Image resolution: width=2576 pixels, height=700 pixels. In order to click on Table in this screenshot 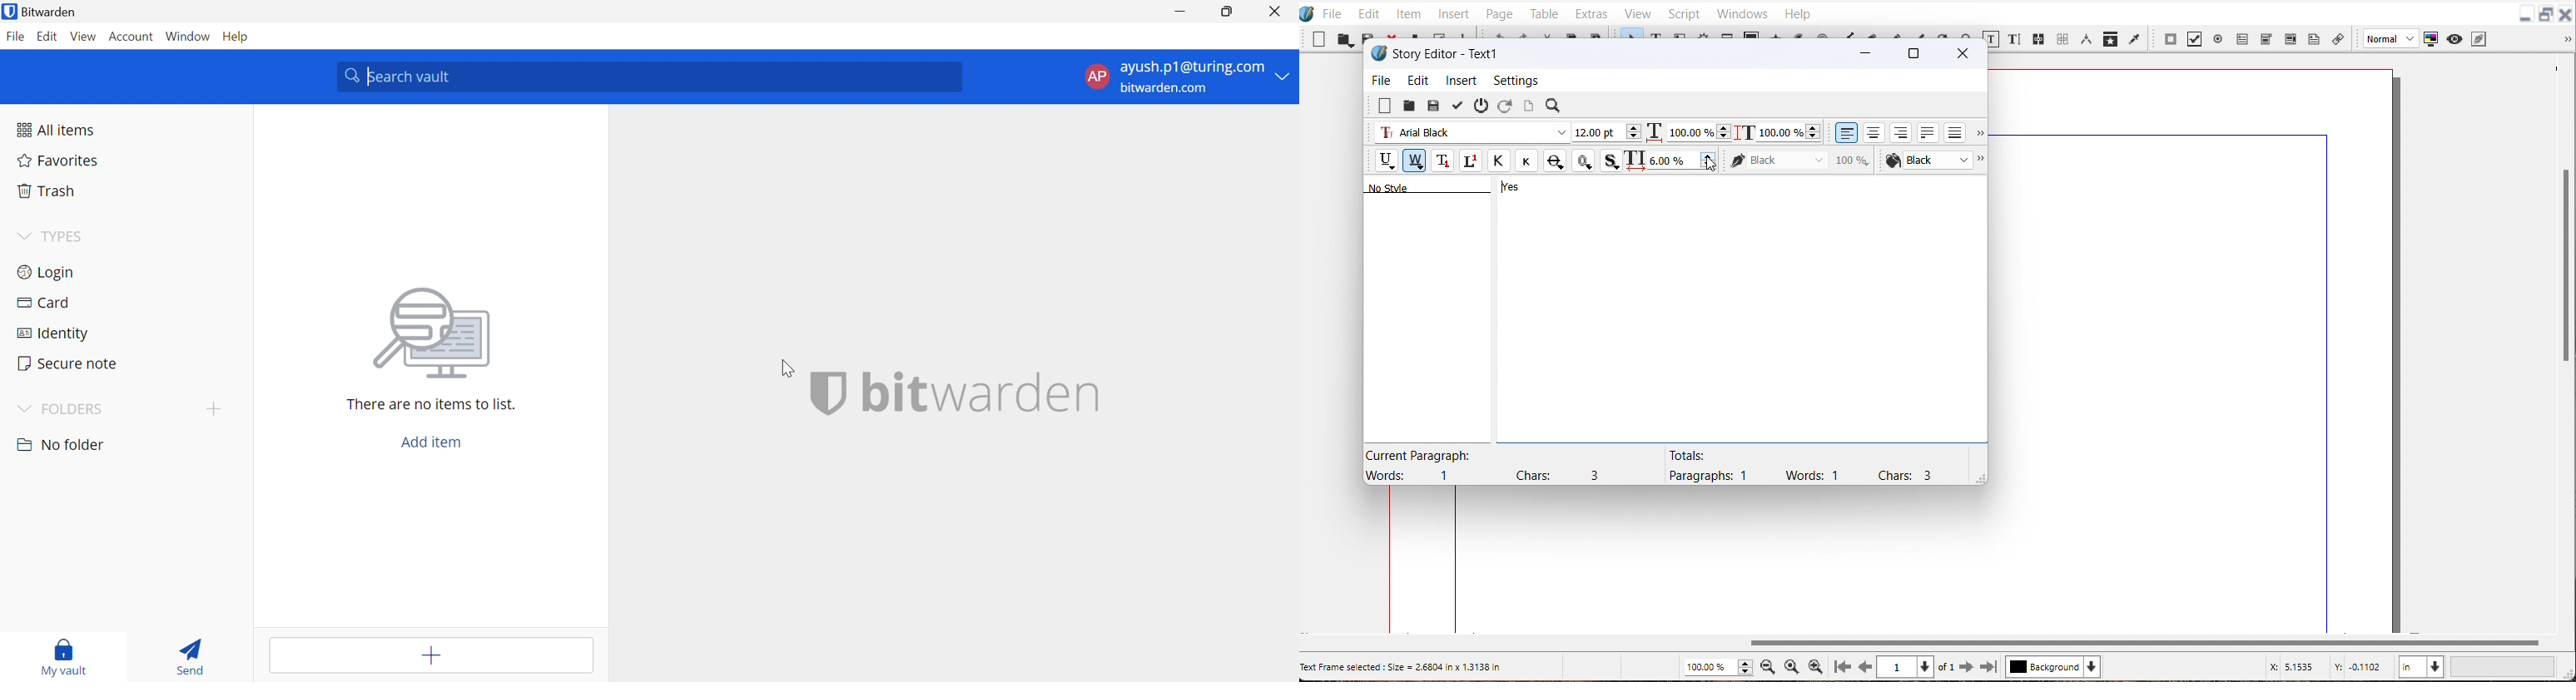, I will do `click(1544, 13)`.